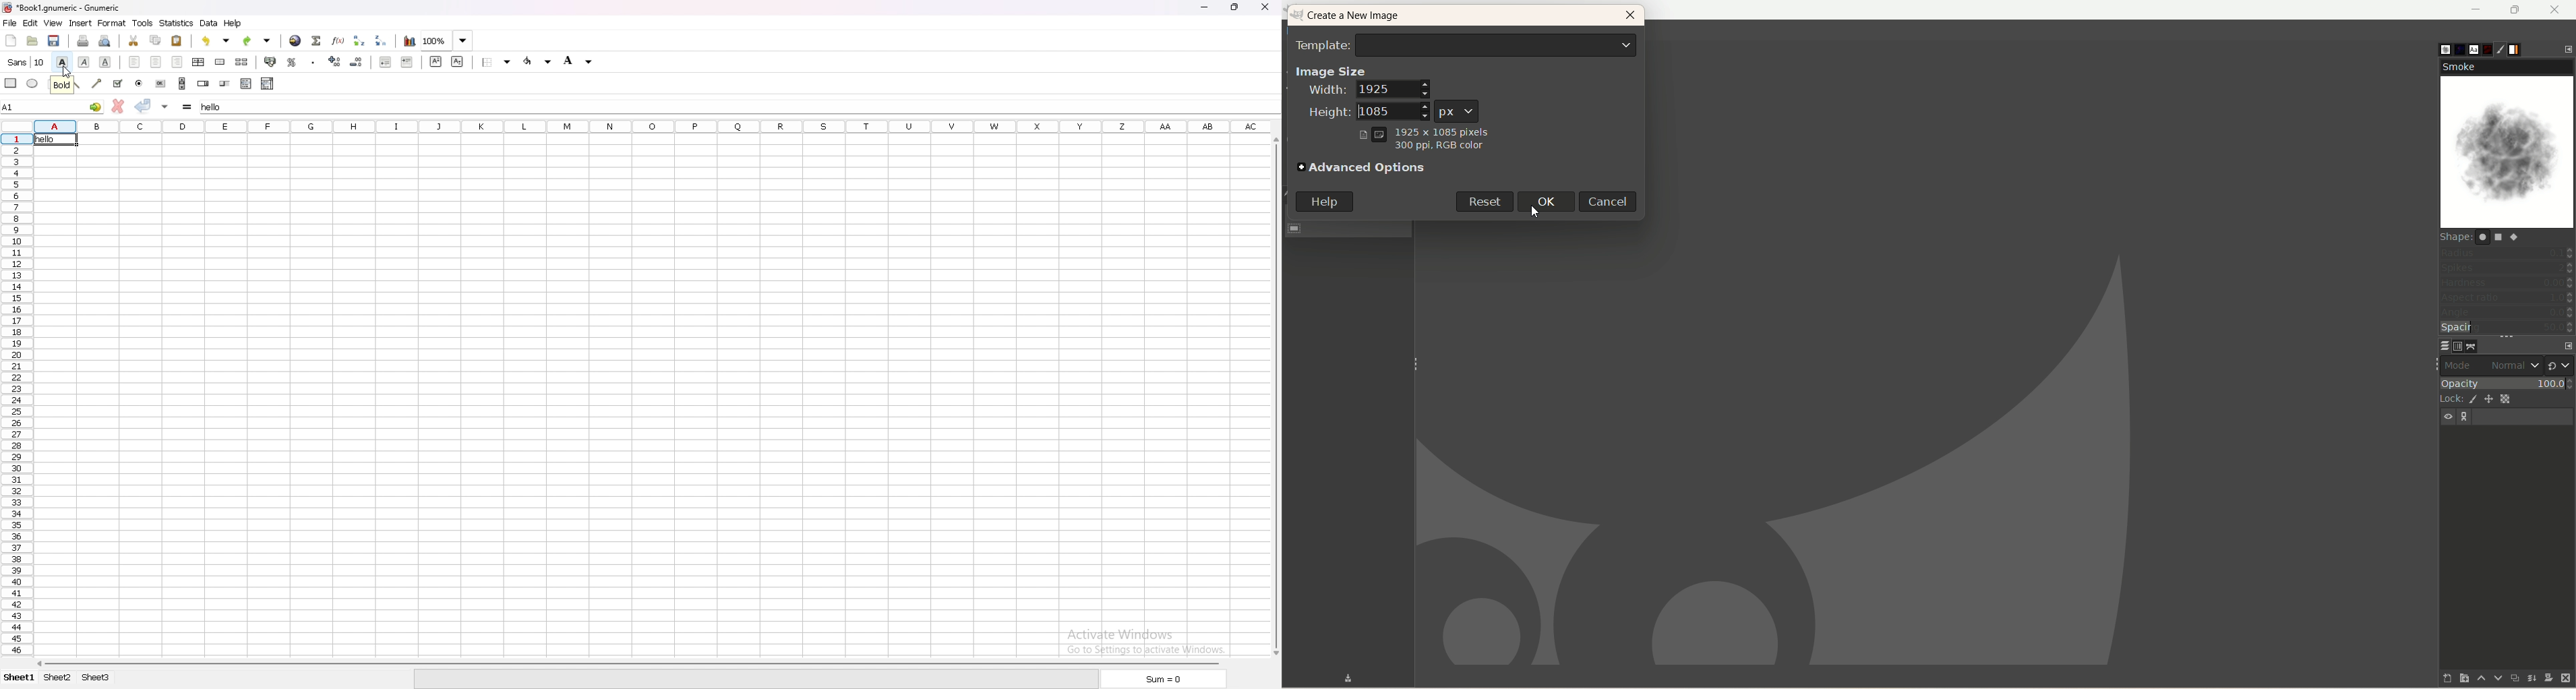 This screenshot has width=2576, height=700. Describe the element at coordinates (106, 41) in the screenshot. I see `print preview` at that location.